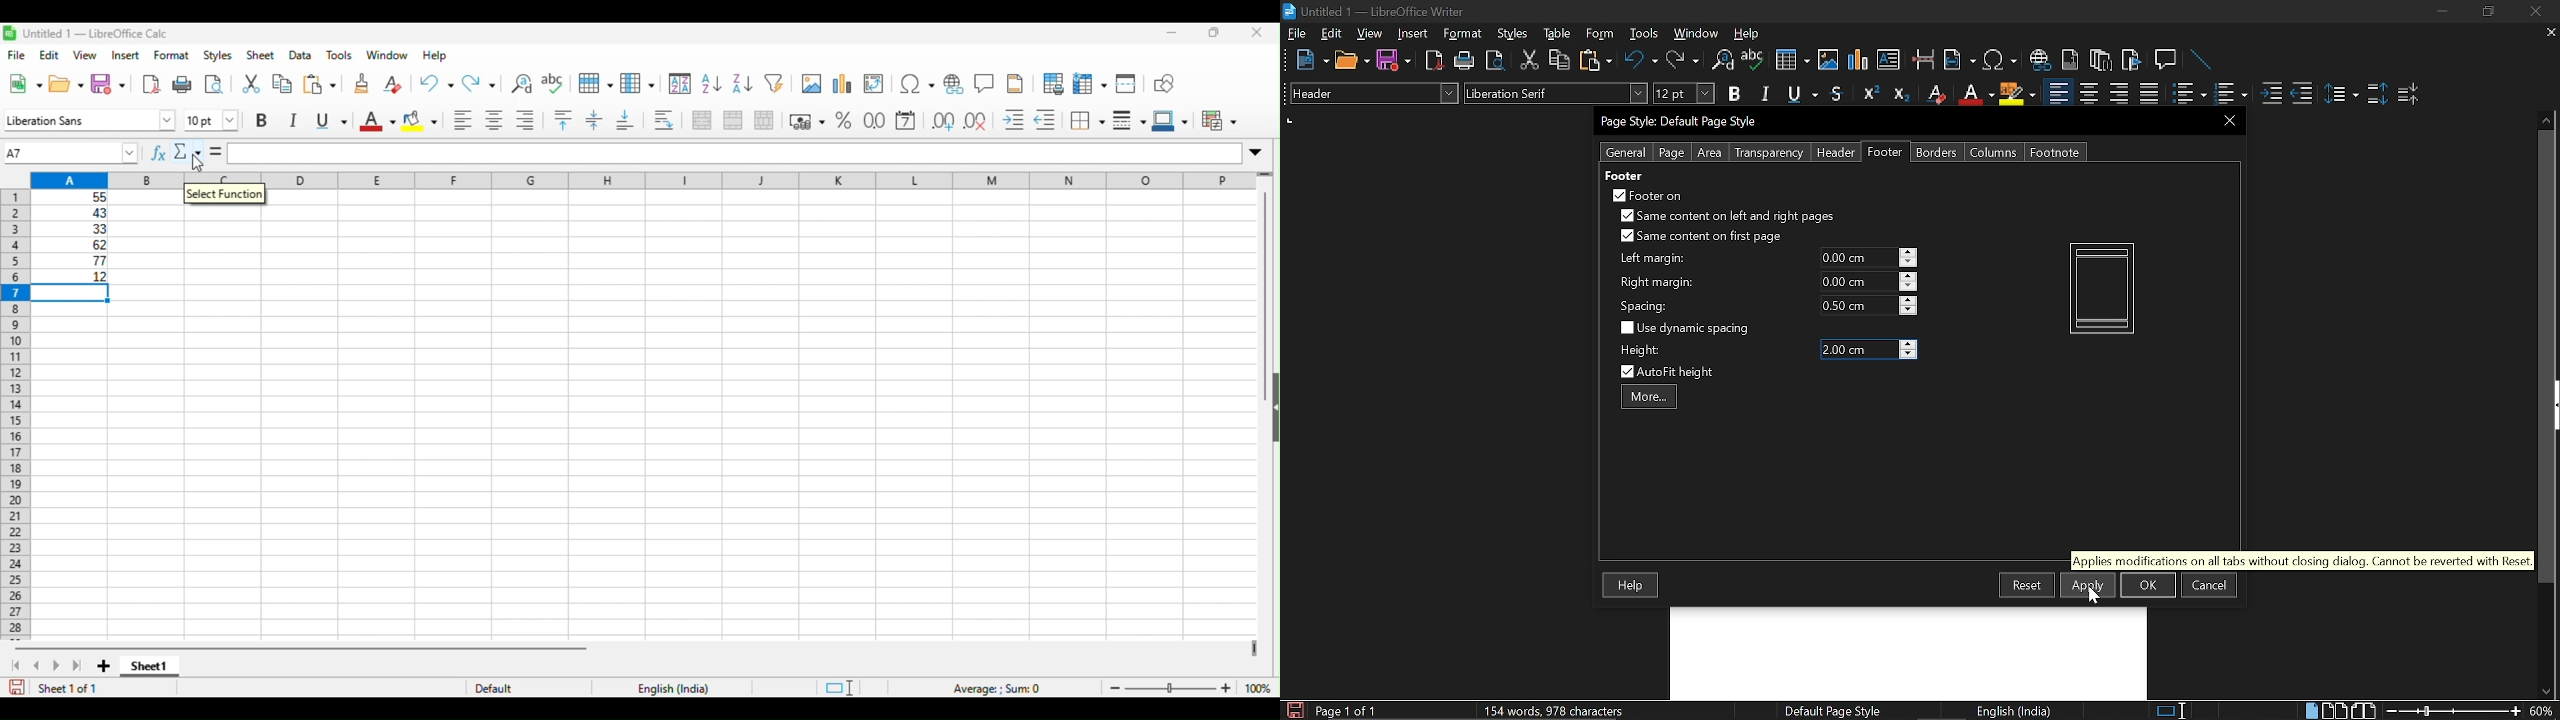  I want to click on merge and center, so click(701, 119).